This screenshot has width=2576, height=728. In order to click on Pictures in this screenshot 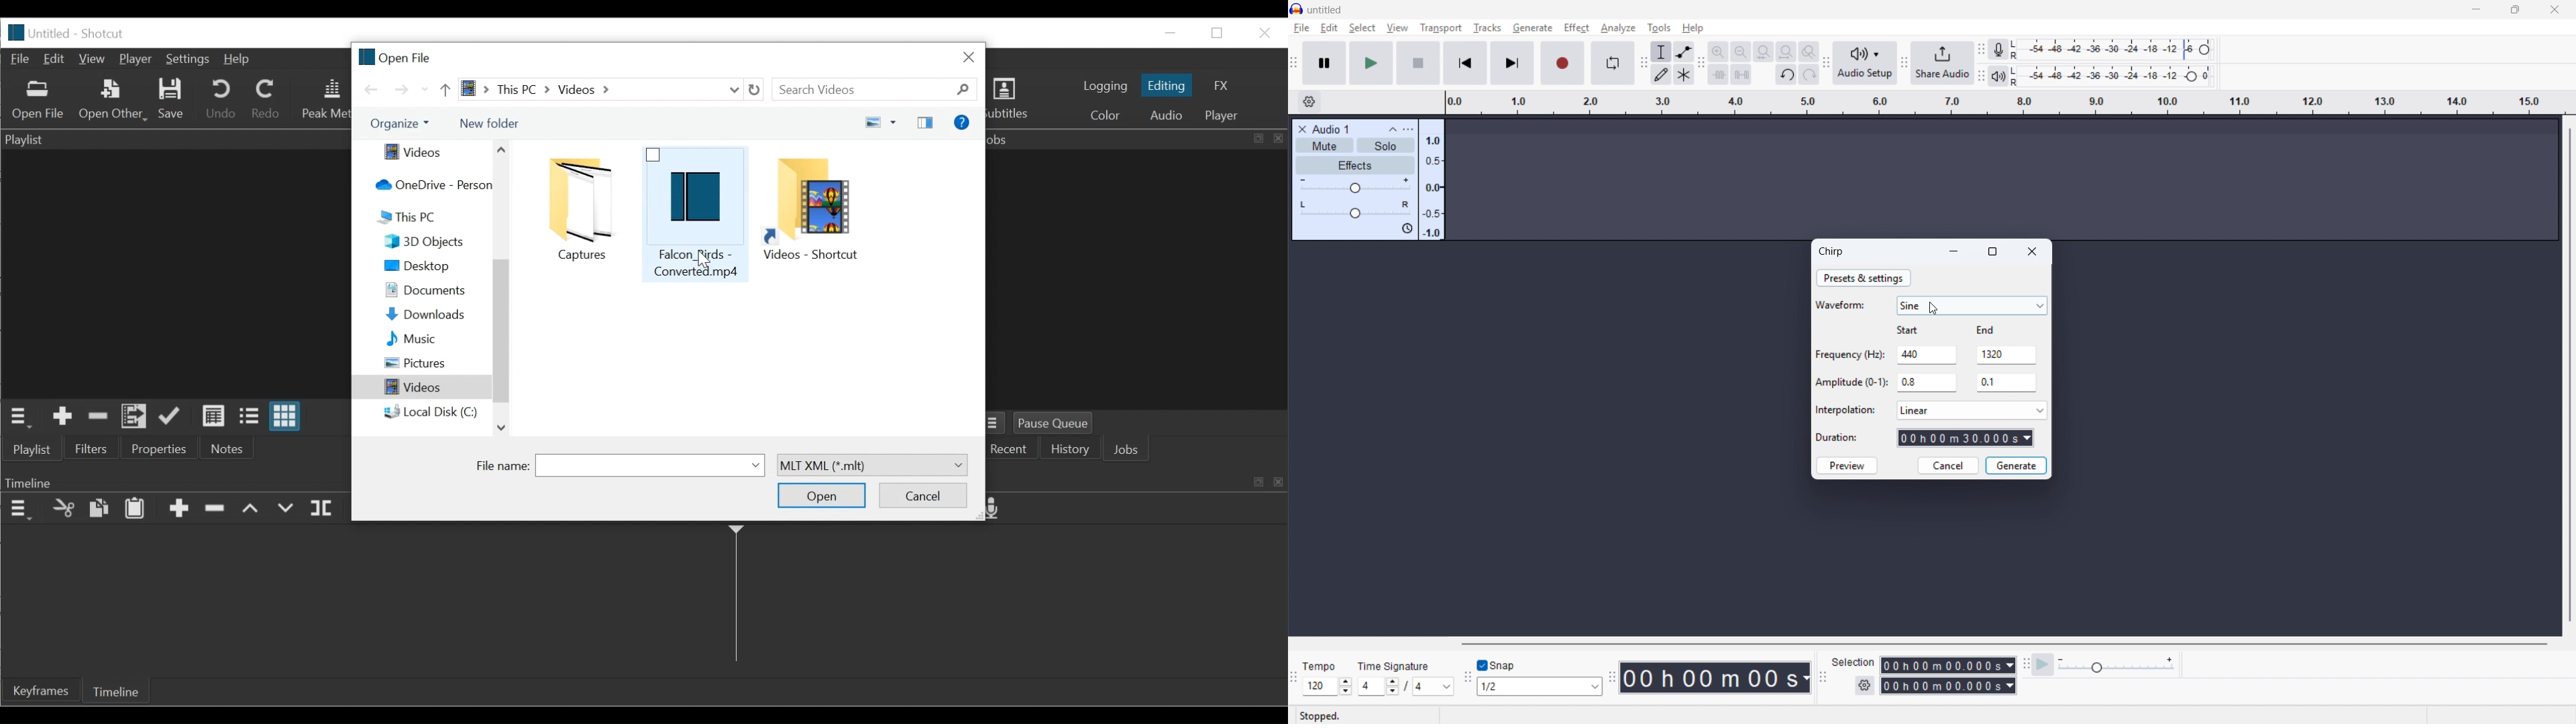, I will do `click(435, 363)`.